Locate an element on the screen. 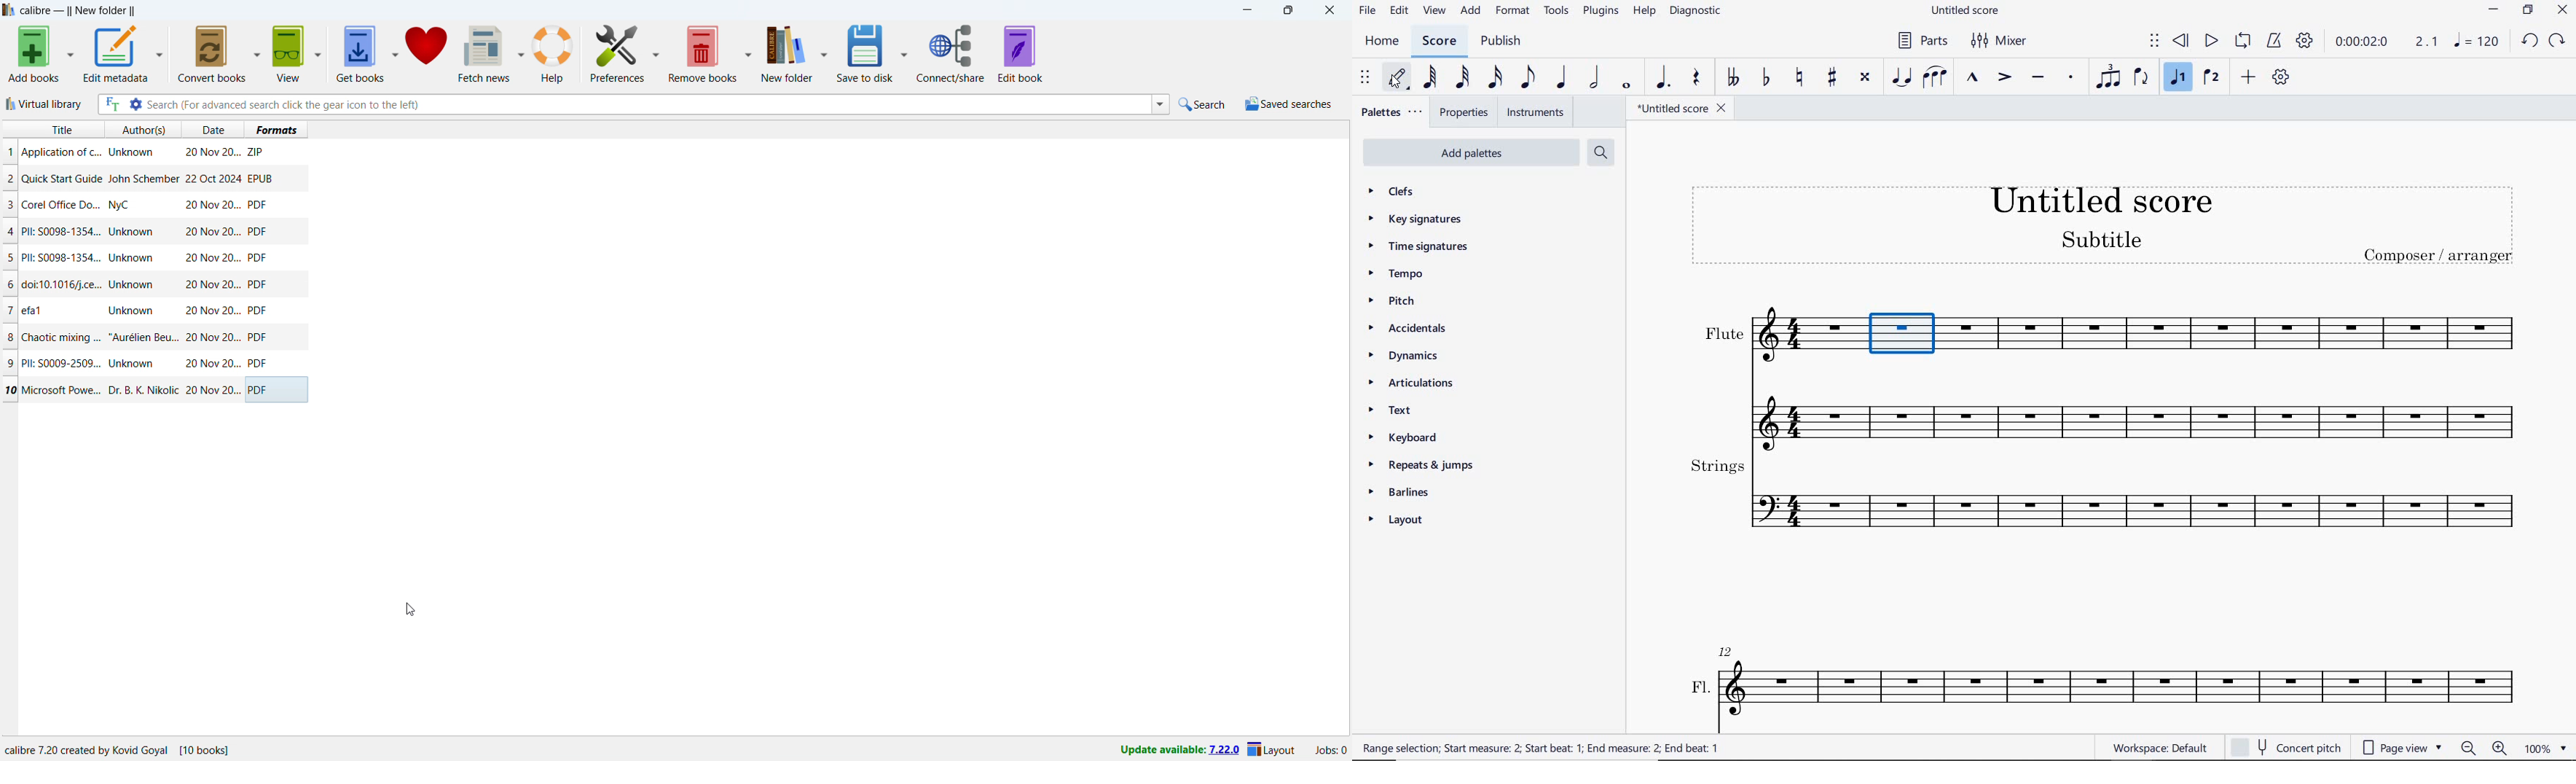 This screenshot has height=784, width=2576. key signatures is located at coordinates (1421, 221).